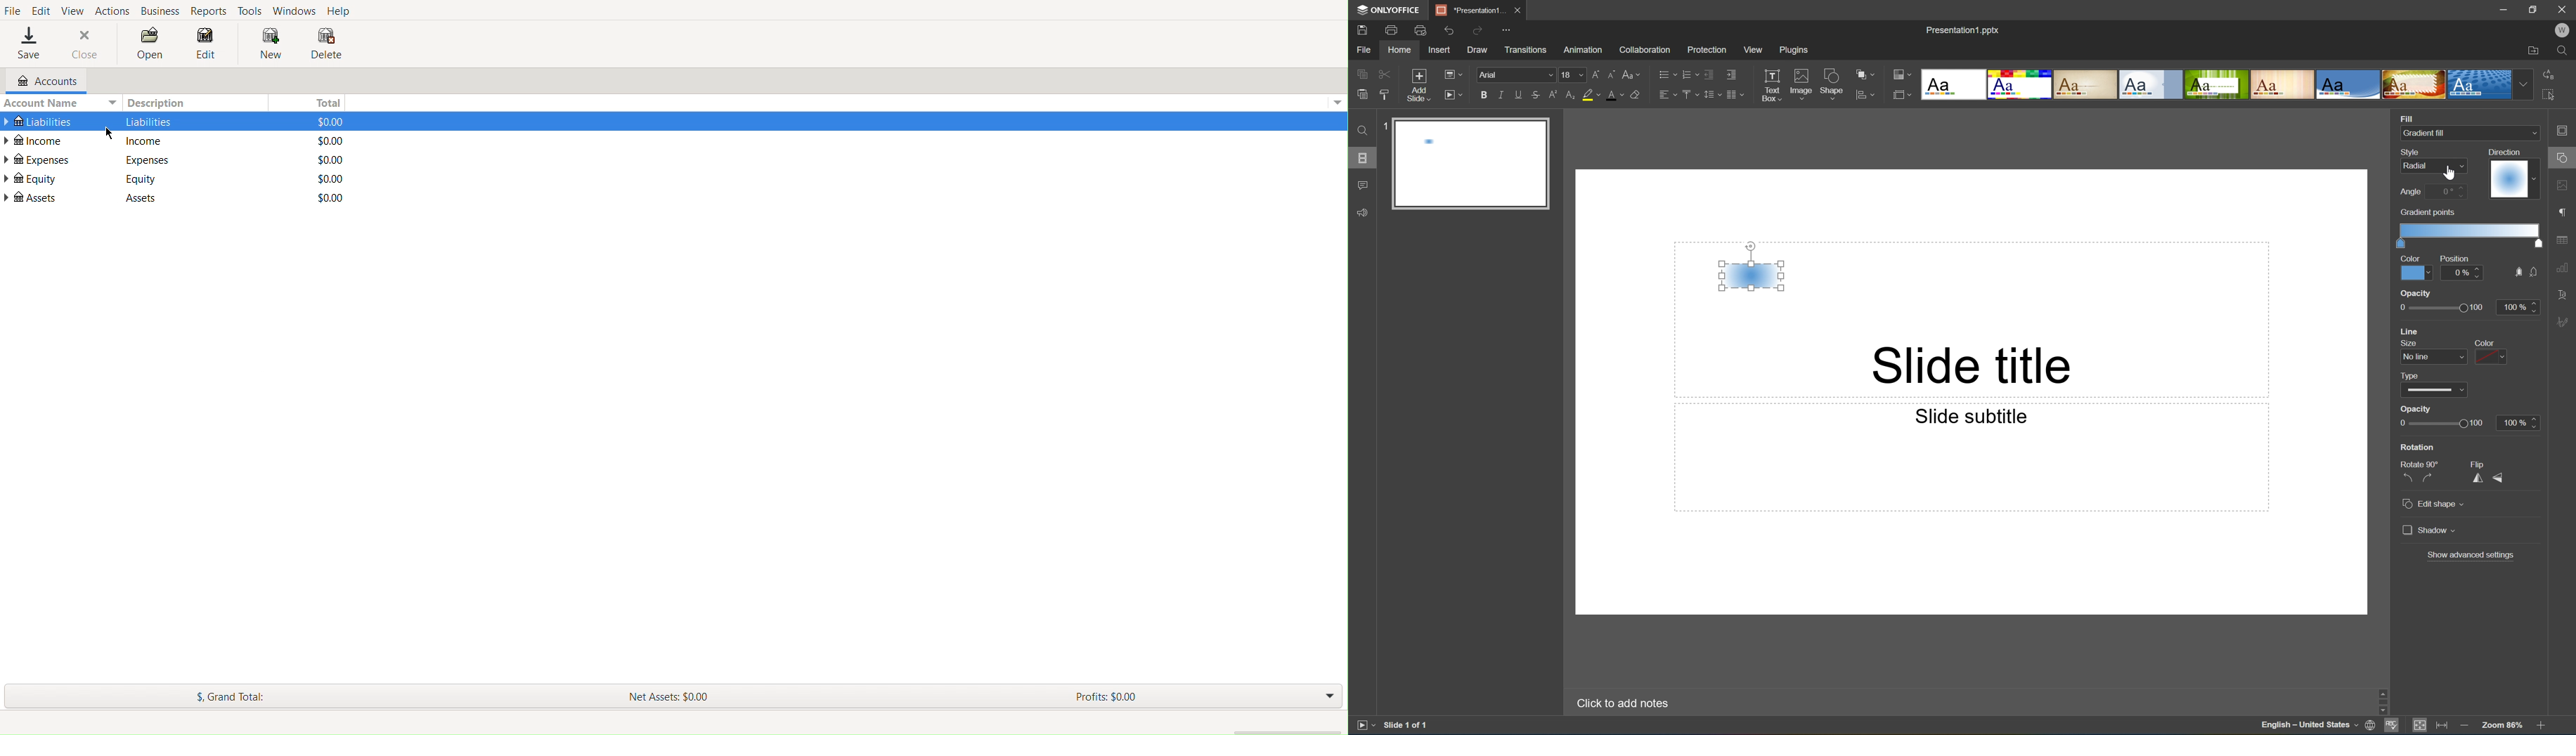 The image size is (2576, 756). Describe the element at coordinates (1643, 49) in the screenshot. I see `Collaboration` at that location.